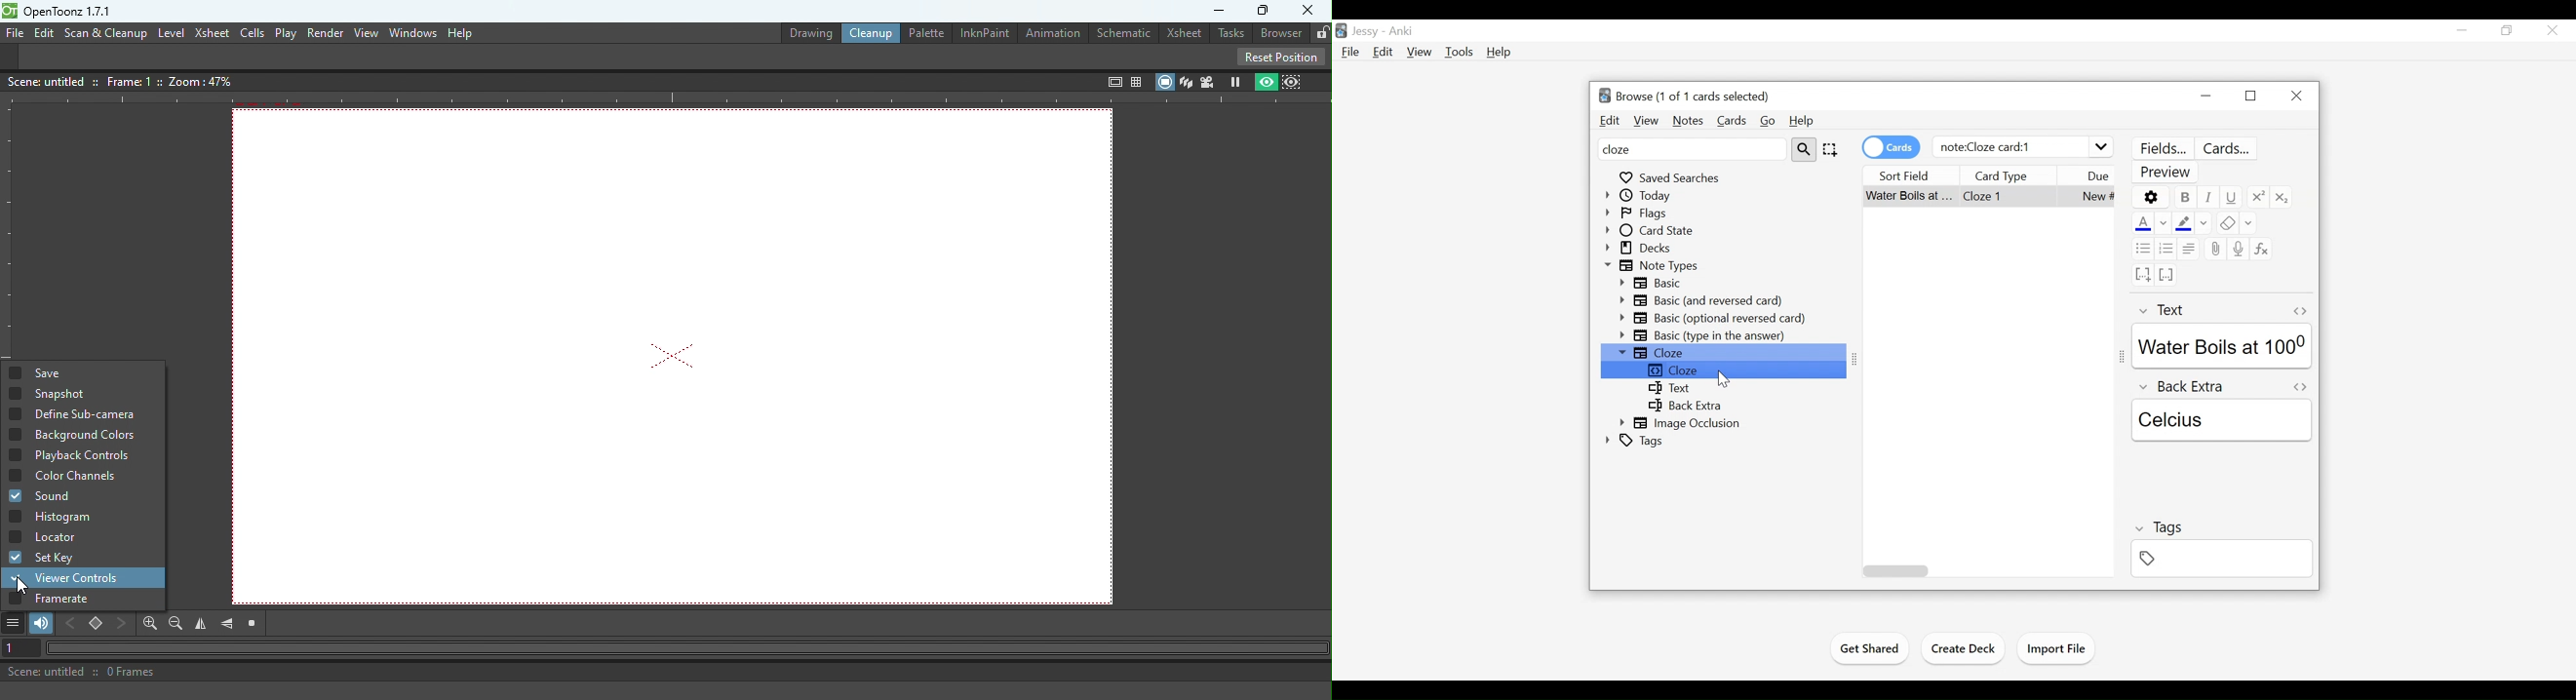  I want to click on Cloze deletion (new card, so click(2143, 275).